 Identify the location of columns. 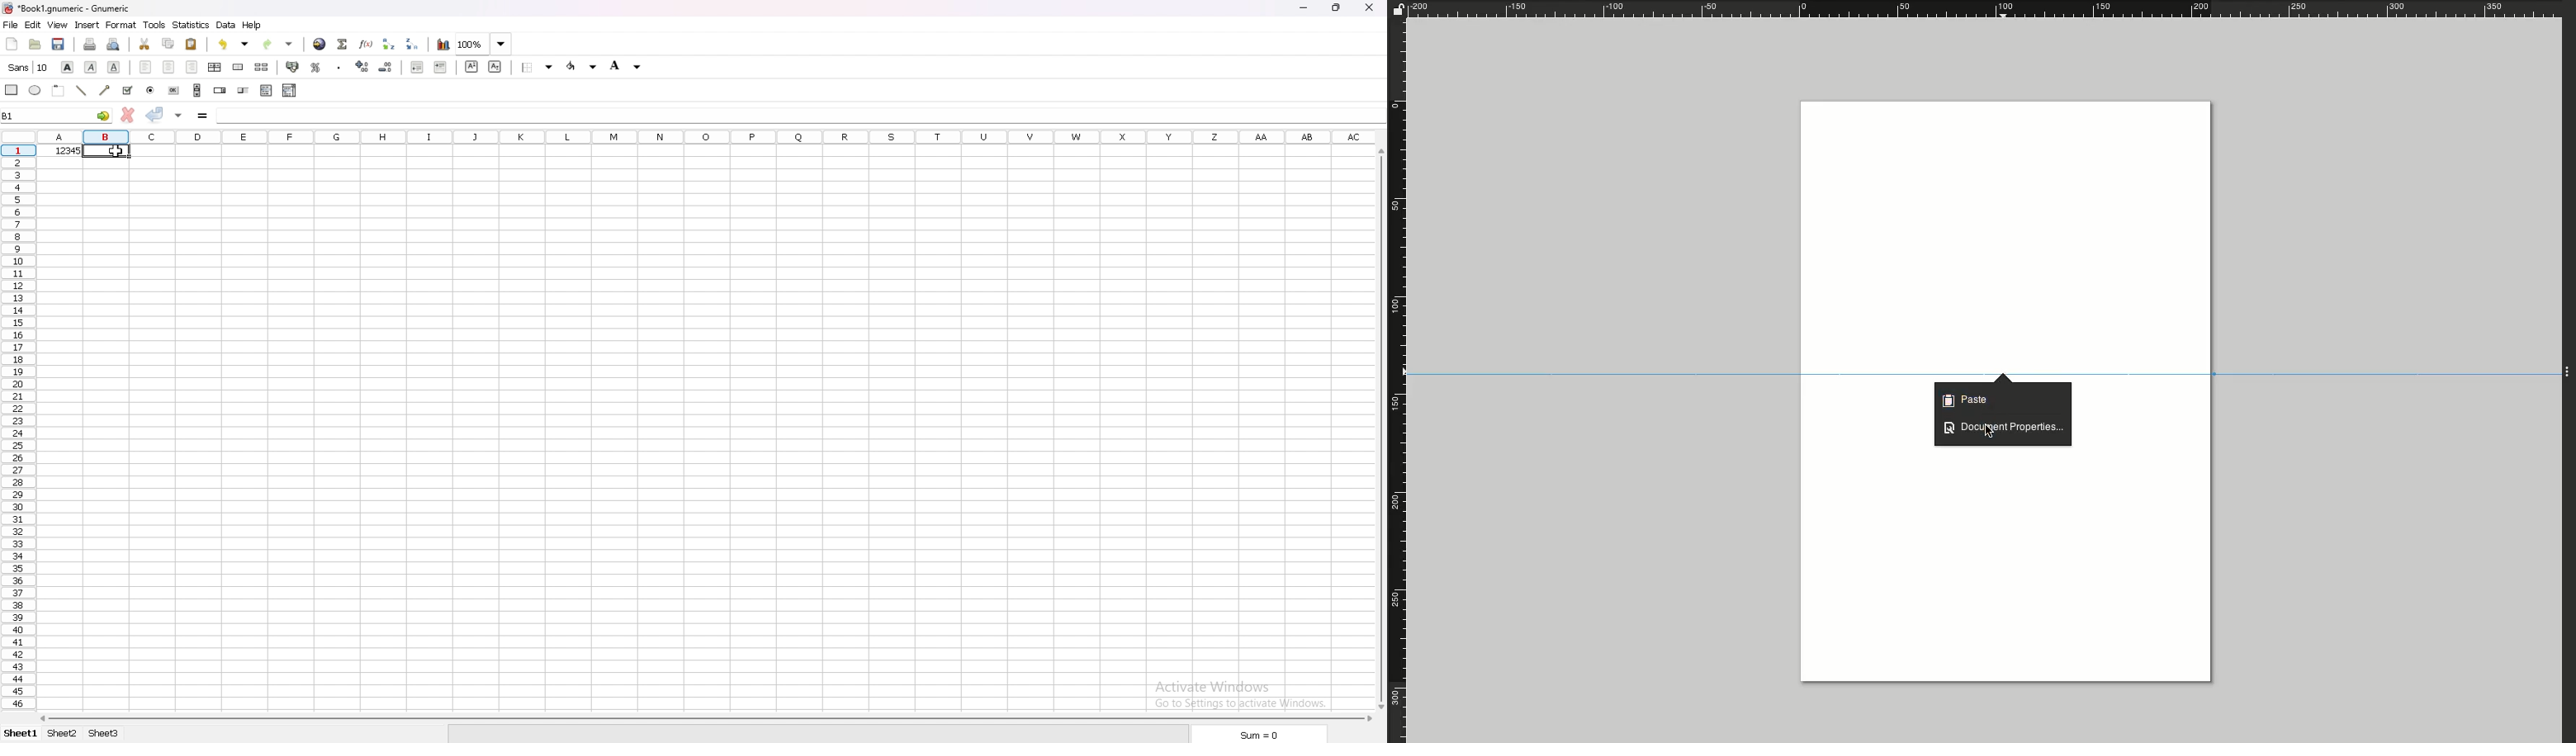
(708, 135).